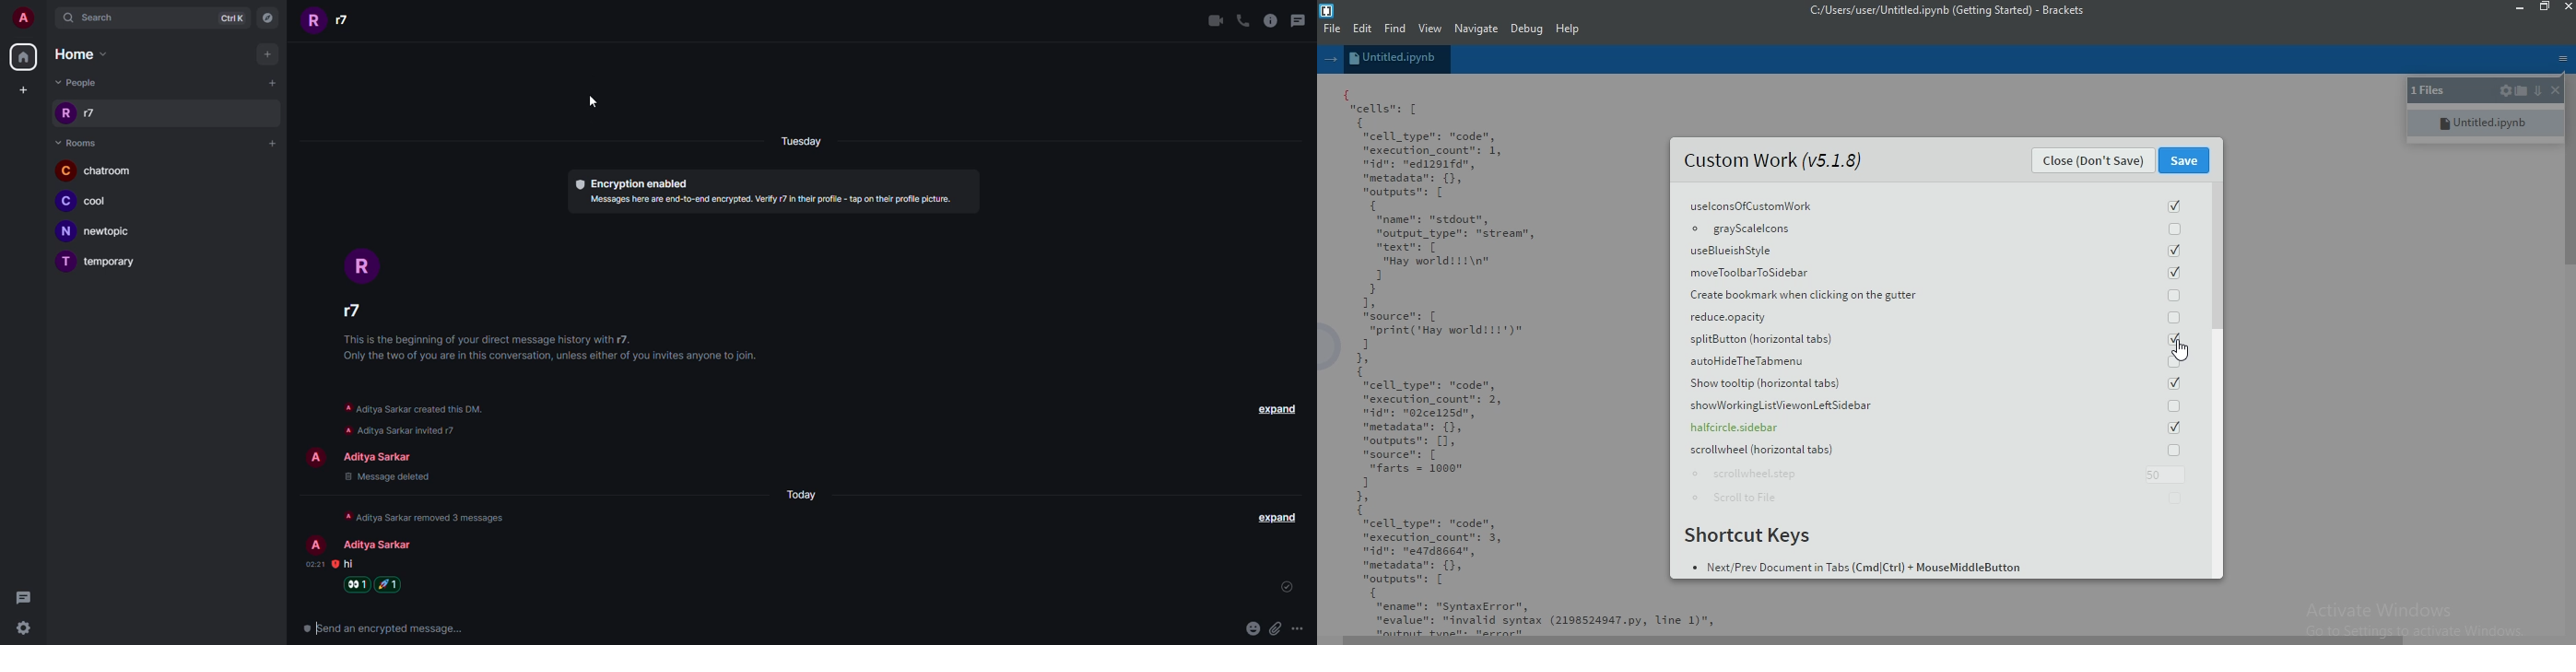 This screenshot has height=672, width=2576. Describe the element at coordinates (2517, 8) in the screenshot. I see `minimise` at that location.